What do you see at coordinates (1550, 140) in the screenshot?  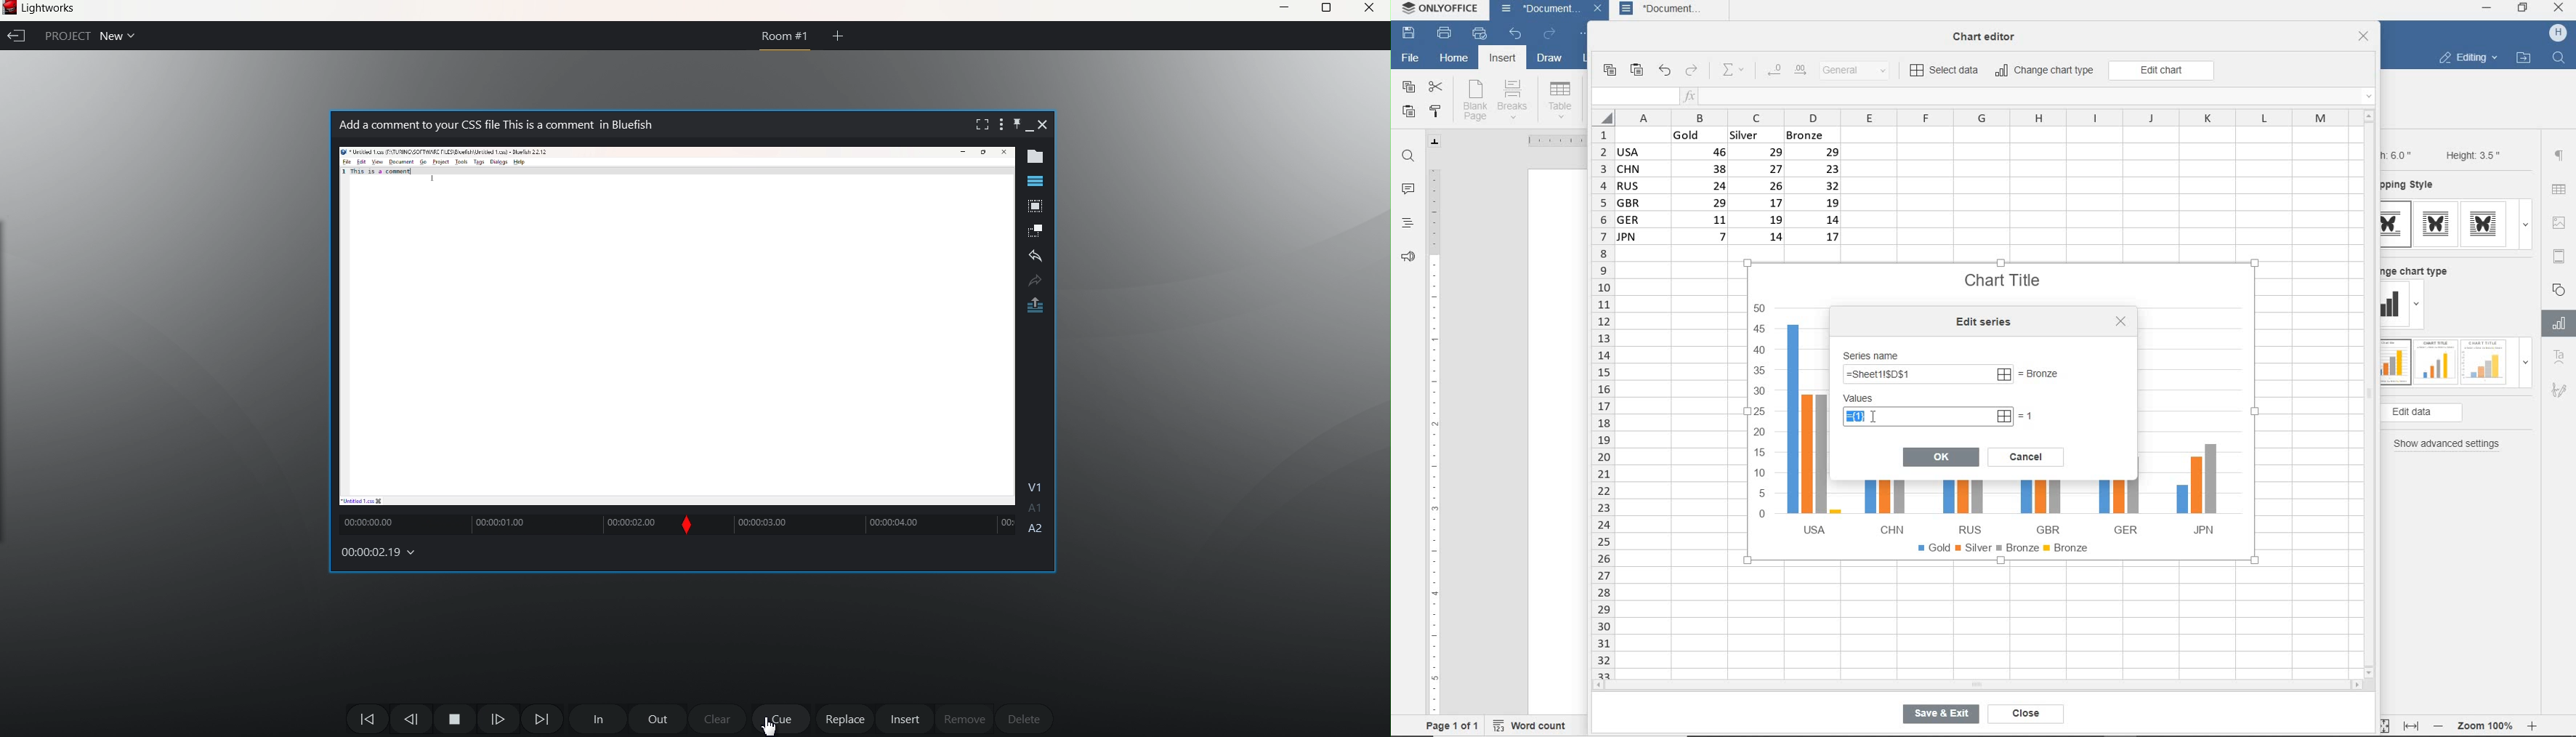 I see `ruler` at bounding box center [1550, 140].